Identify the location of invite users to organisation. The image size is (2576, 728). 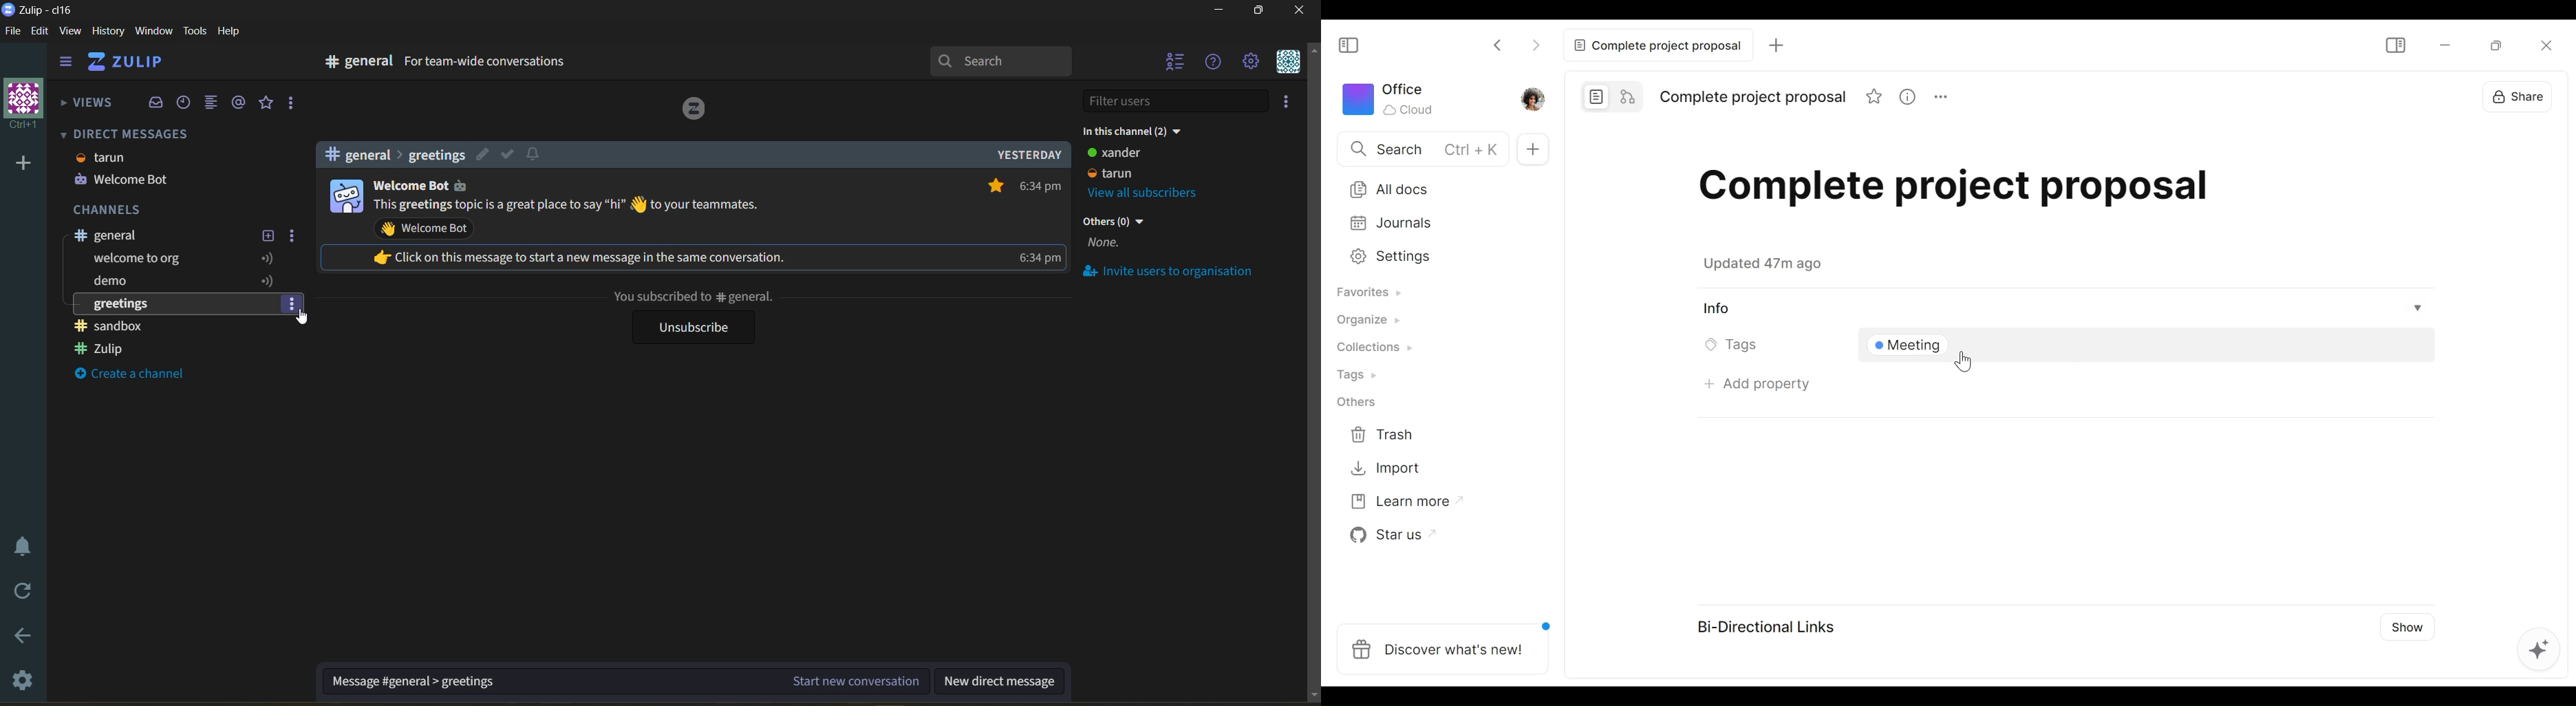
(1291, 101).